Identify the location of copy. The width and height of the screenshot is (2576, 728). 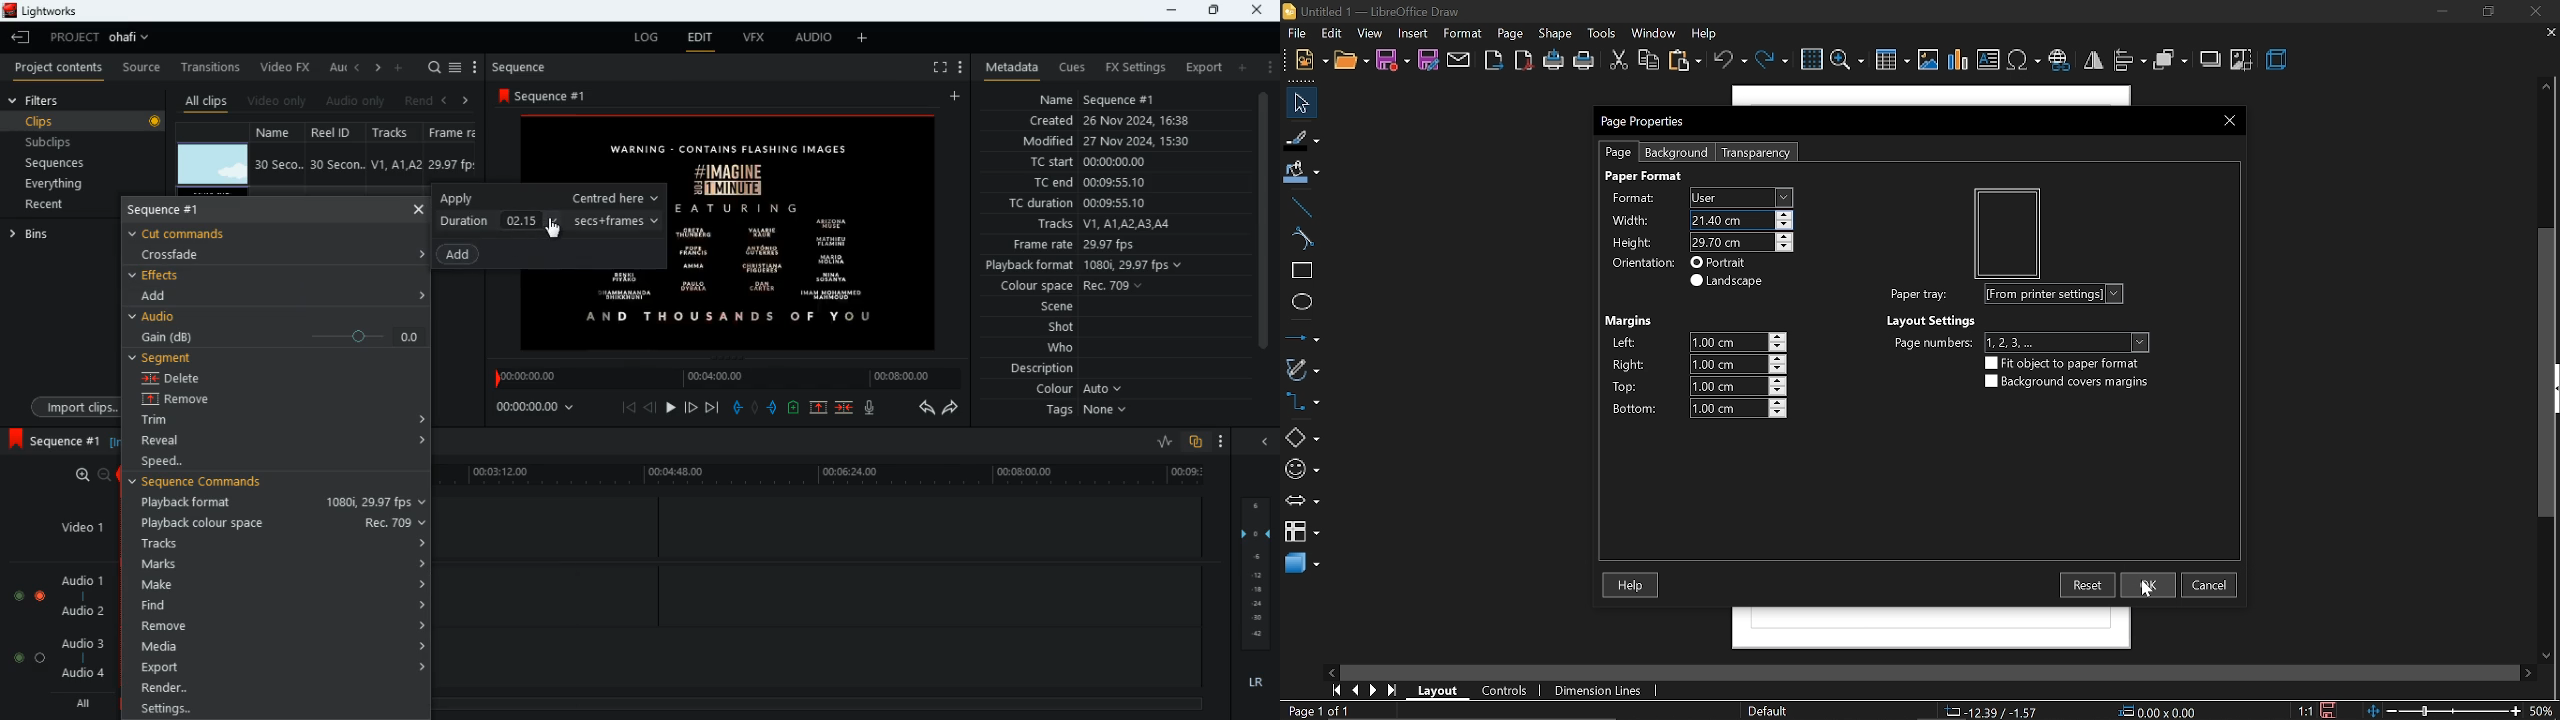
(1648, 61).